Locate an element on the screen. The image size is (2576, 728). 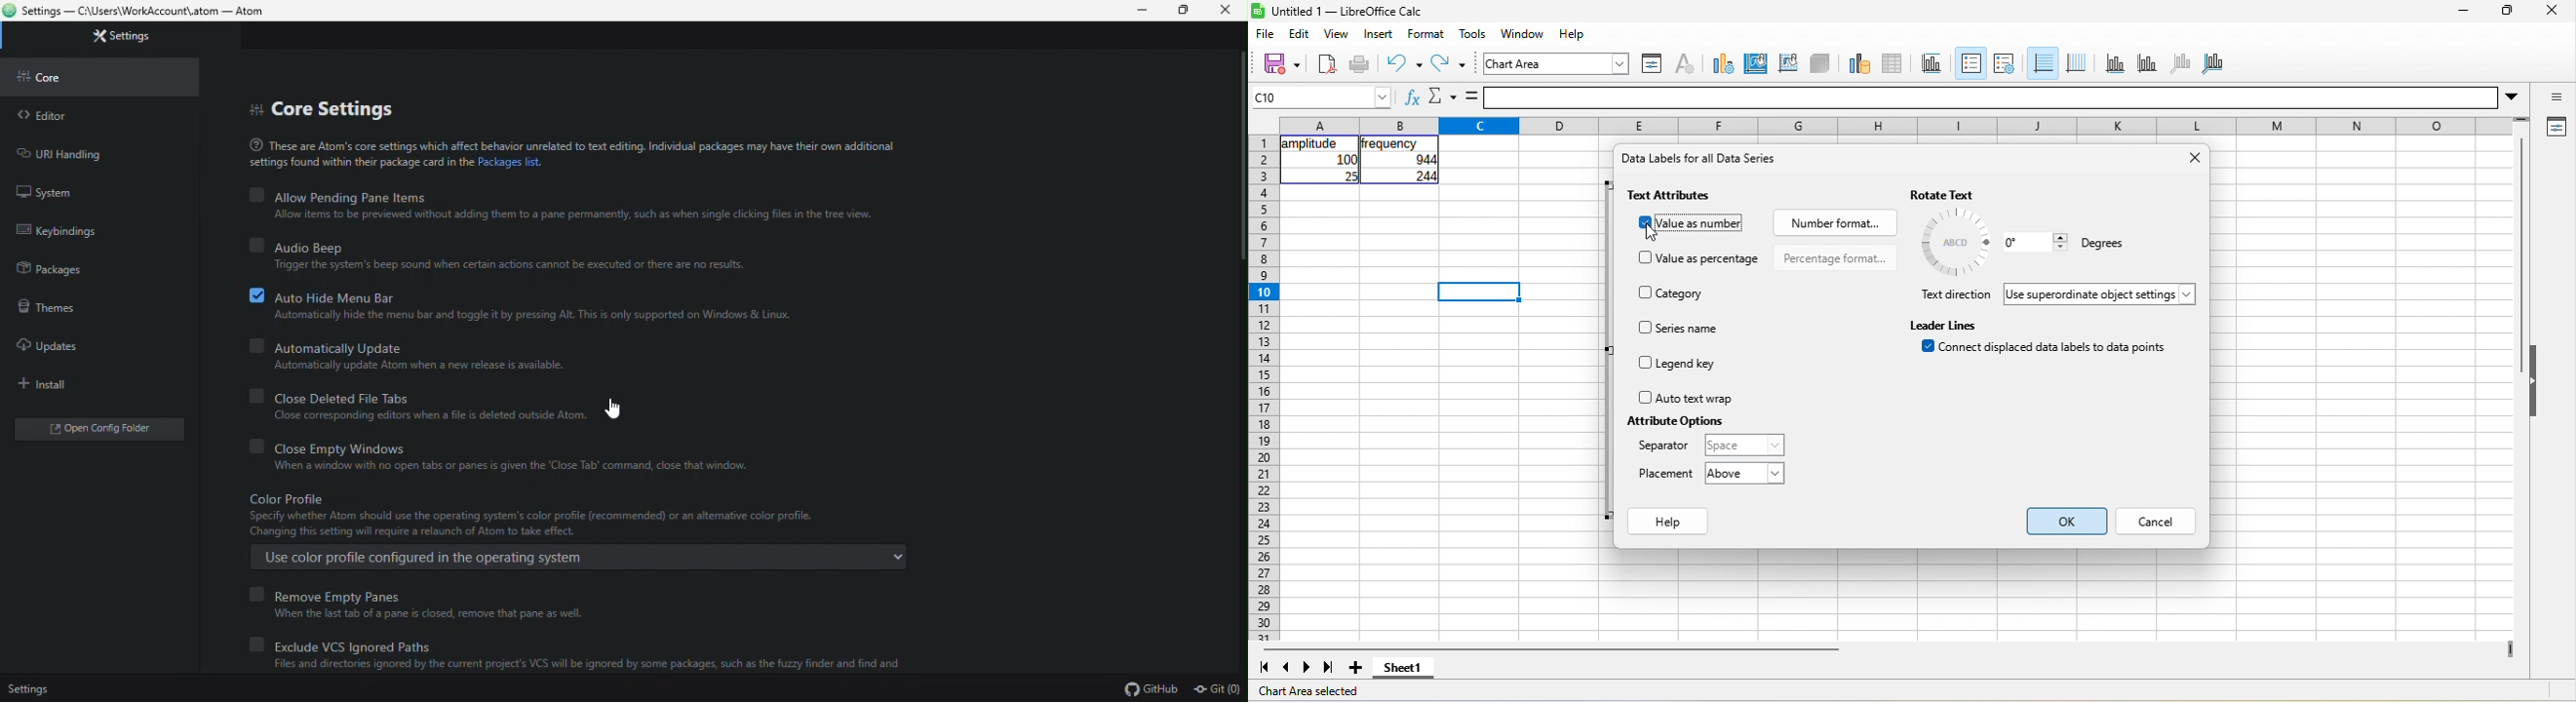
function wizard is located at coordinates (1410, 100).